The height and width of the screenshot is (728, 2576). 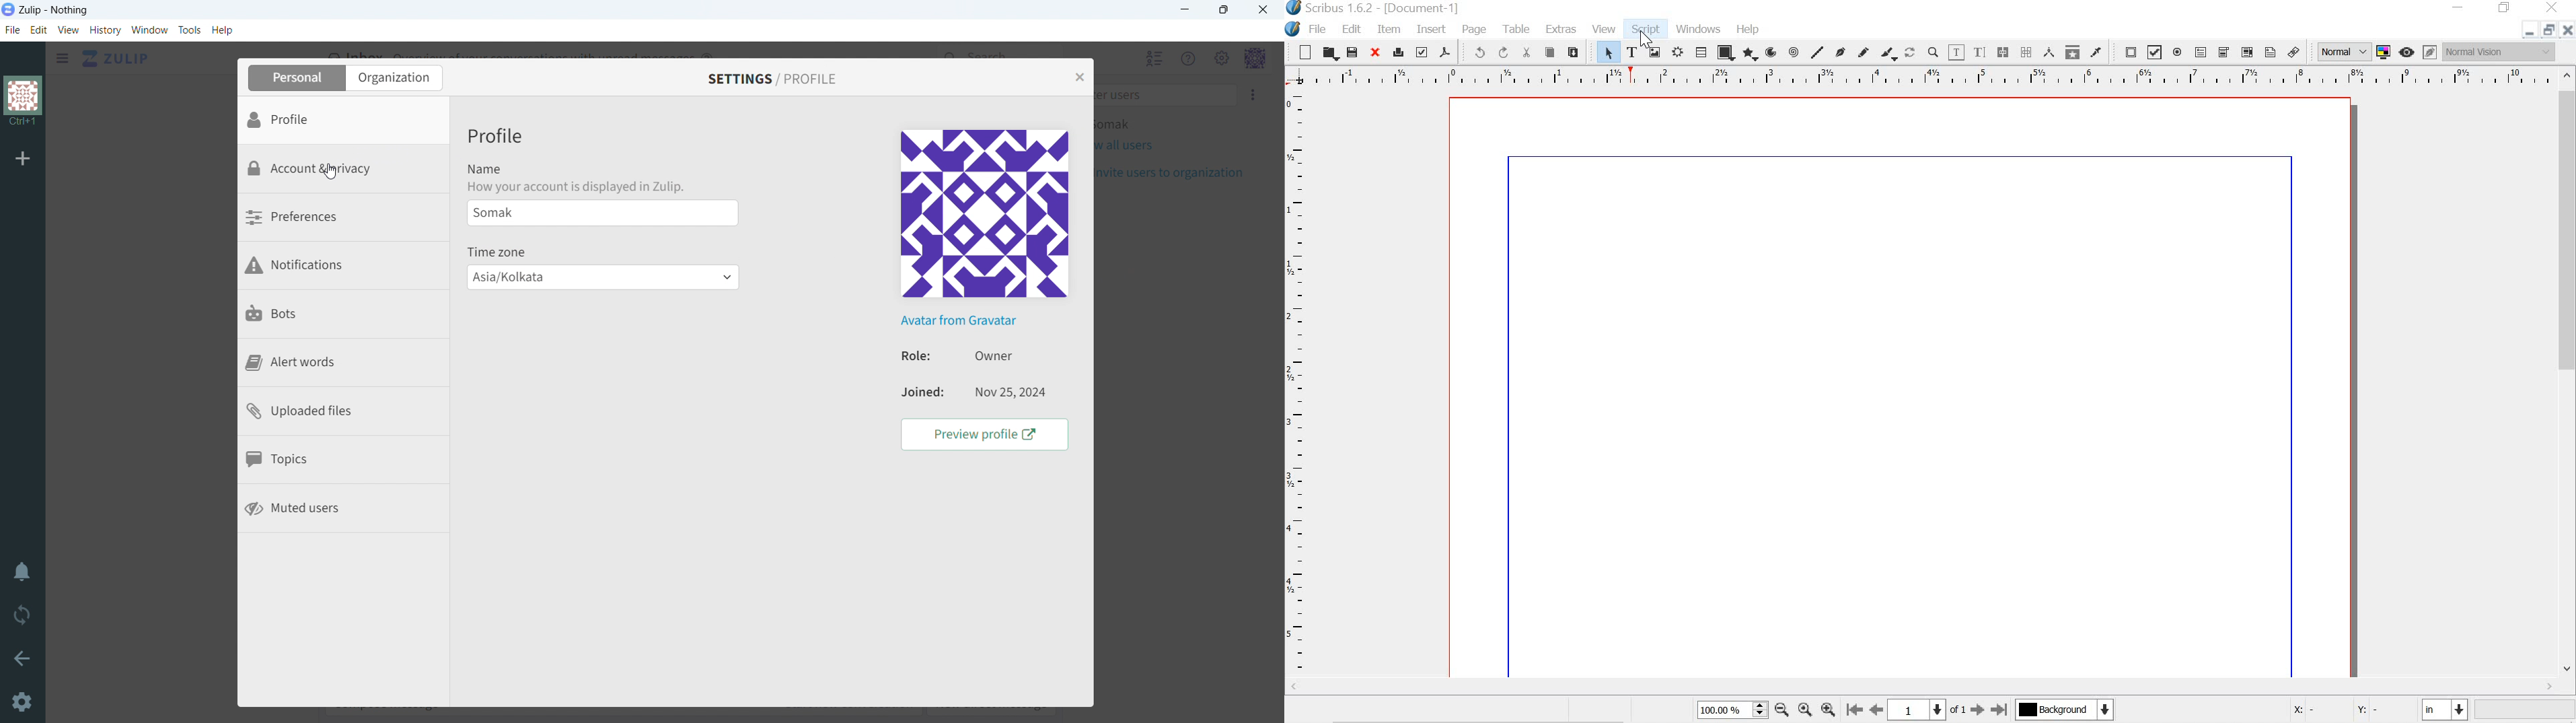 What do you see at coordinates (1698, 28) in the screenshot?
I see `windows` at bounding box center [1698, 28].